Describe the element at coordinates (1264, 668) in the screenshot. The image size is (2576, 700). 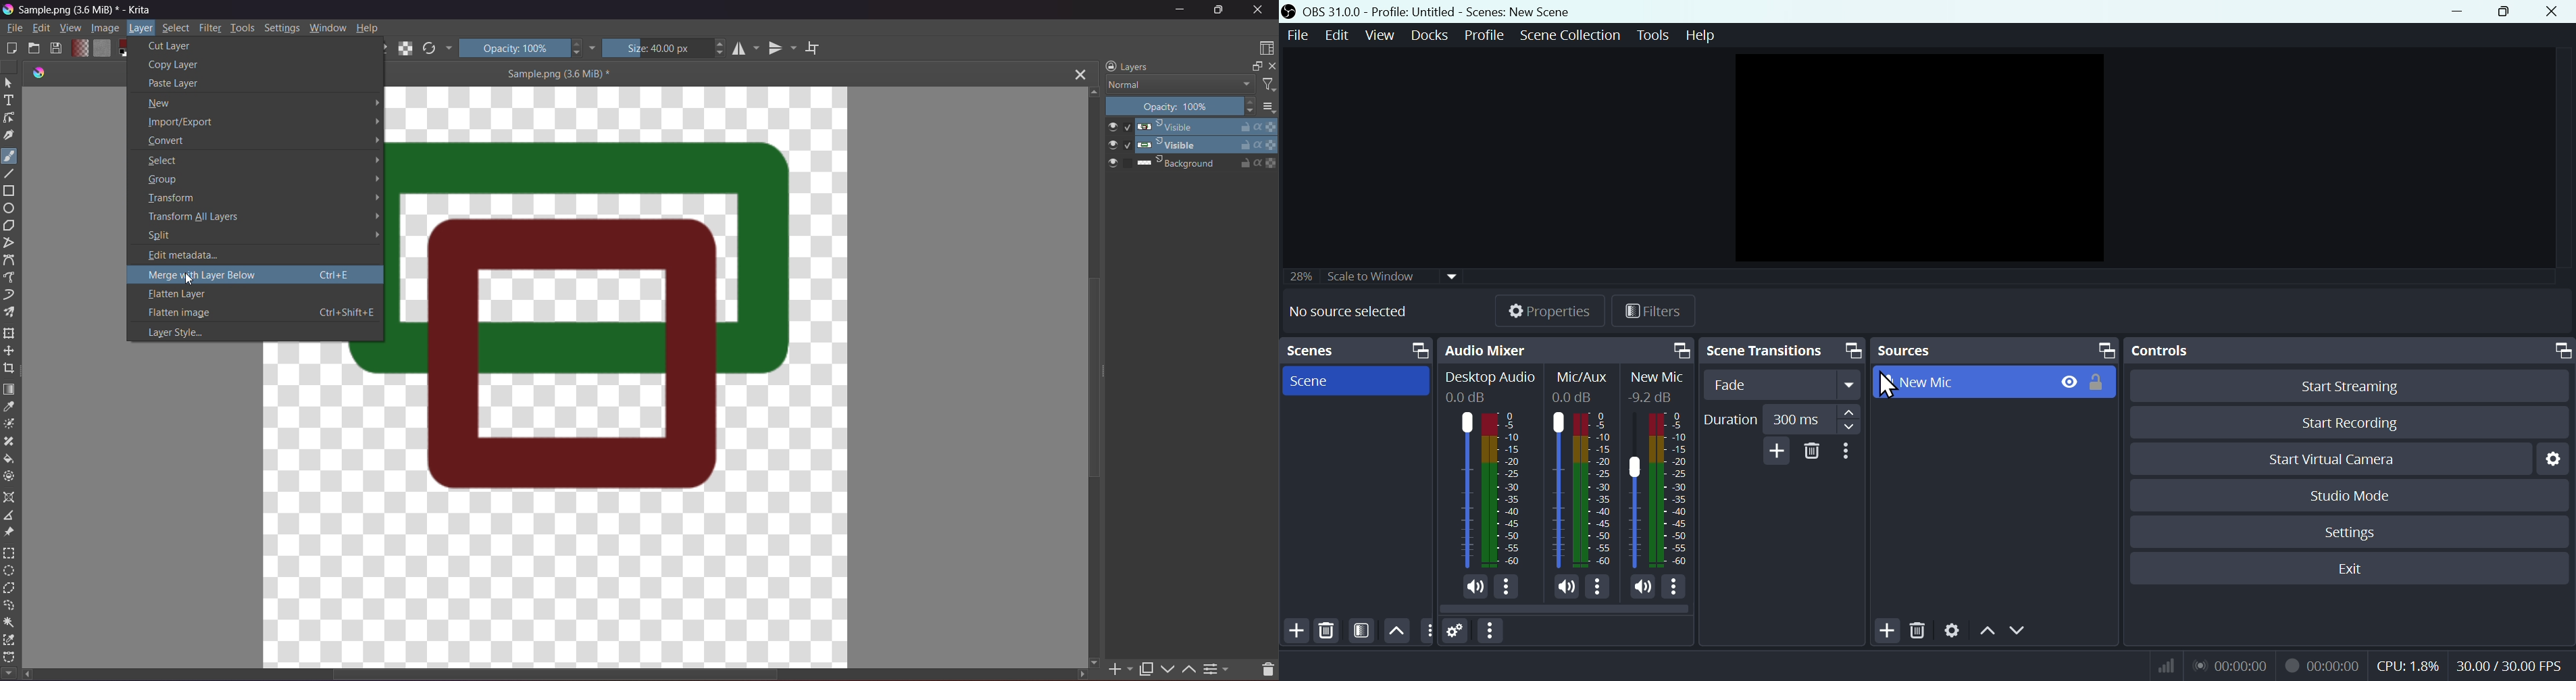
I see `Delete` at that location.